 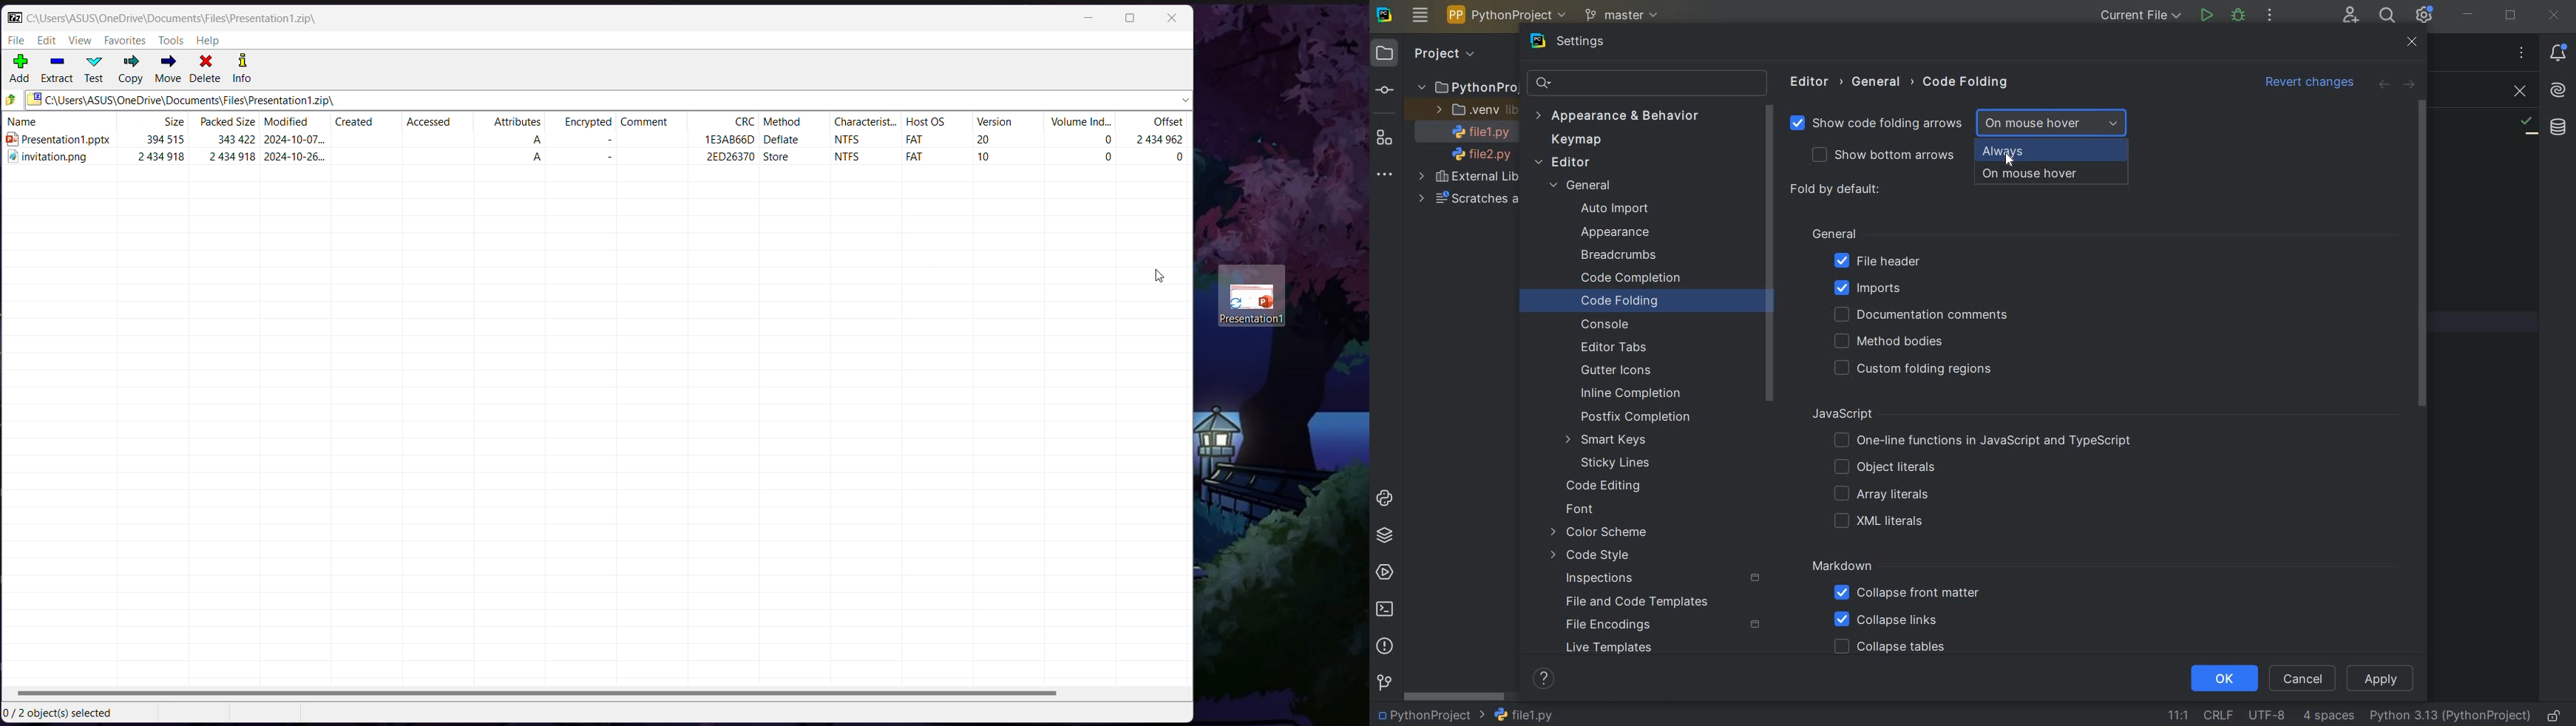 I want to click on ALWAYS, so click(x=2050, y=152).